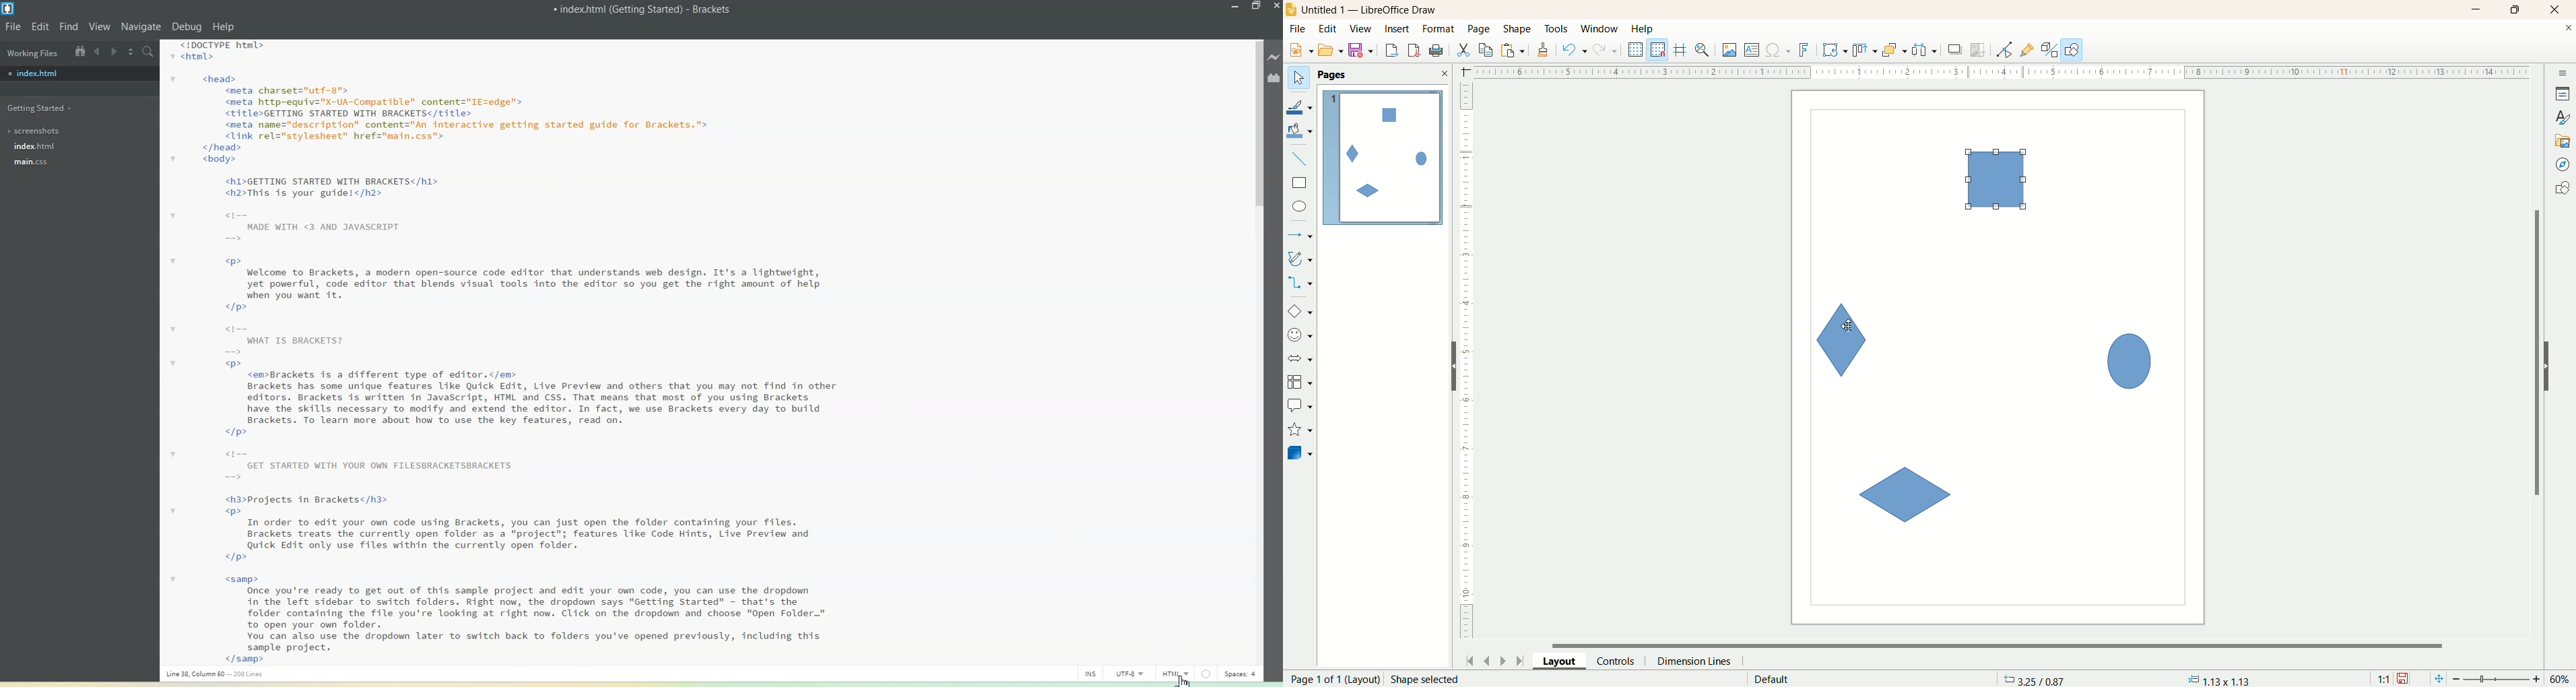 The height and width of the screenshot is (700, 2576). What do you see at coordinates (2437, 679) in the screenshot?
I see `fit to current window` at bounding box center [2437, 679].